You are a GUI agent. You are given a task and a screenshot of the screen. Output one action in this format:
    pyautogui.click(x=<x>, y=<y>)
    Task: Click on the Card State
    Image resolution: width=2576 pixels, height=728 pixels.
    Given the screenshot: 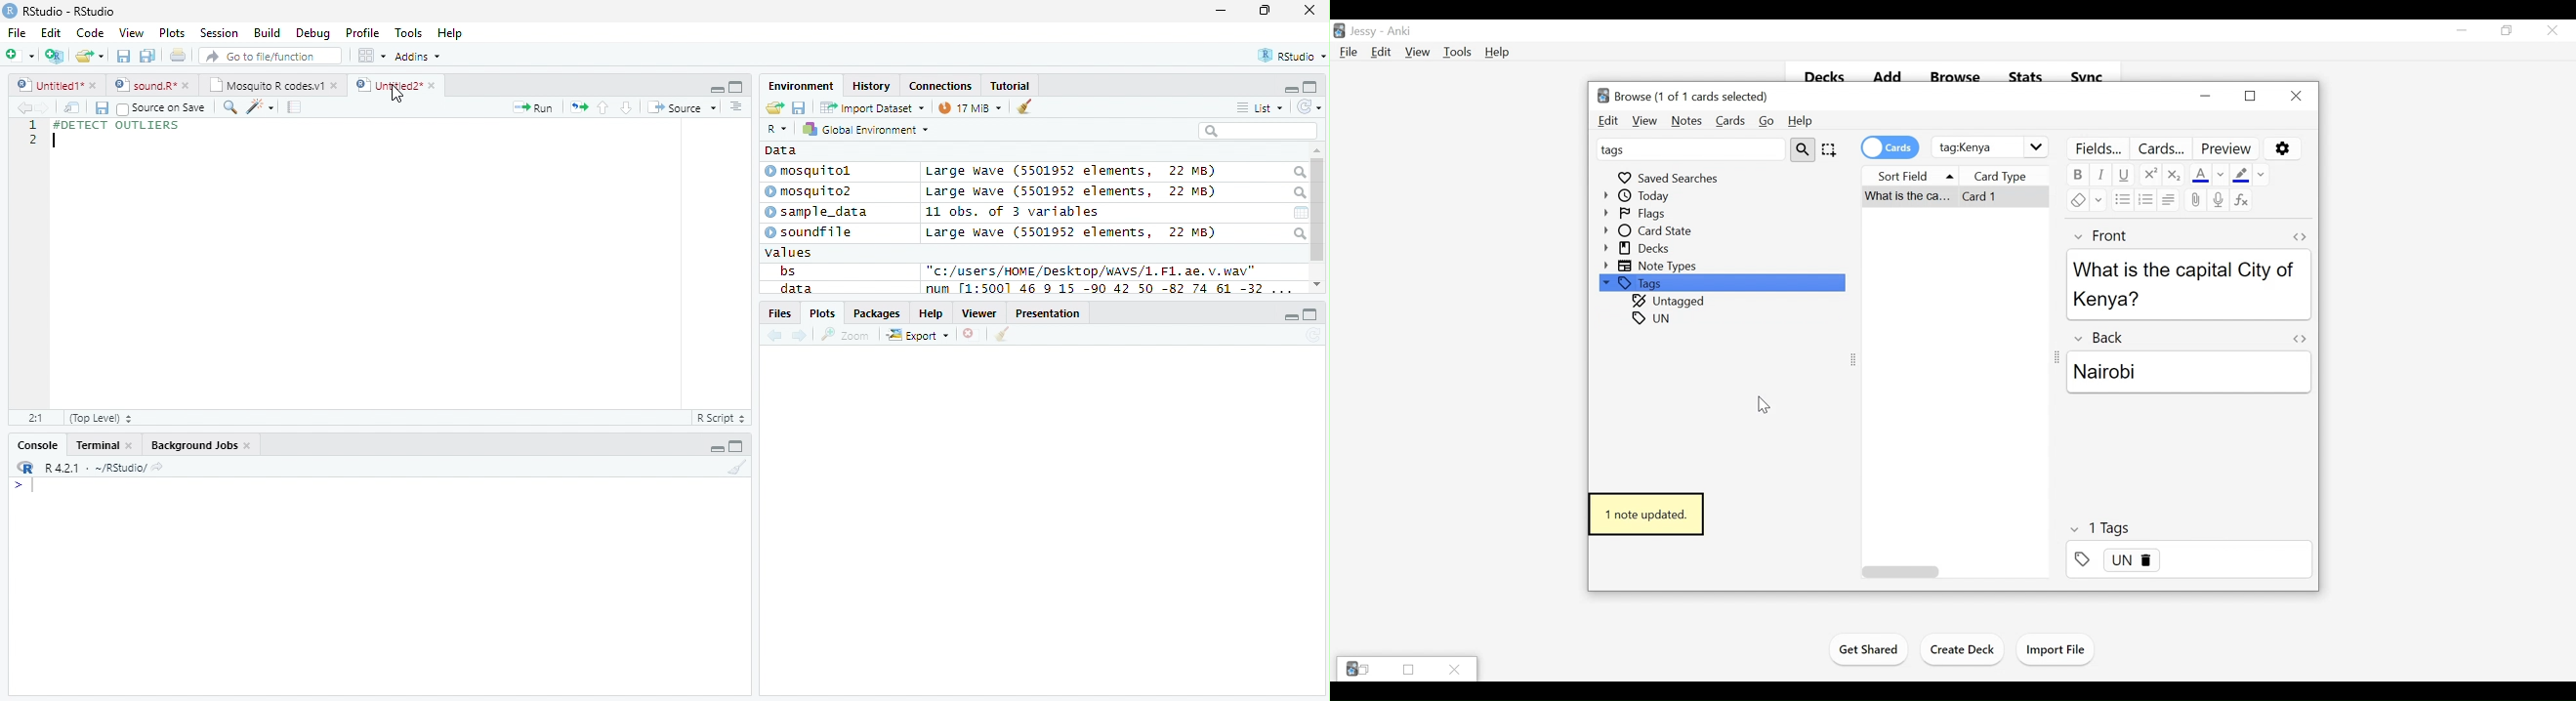 What is the action you would take?
    pyautogui.click(x=1652, y=231)
    